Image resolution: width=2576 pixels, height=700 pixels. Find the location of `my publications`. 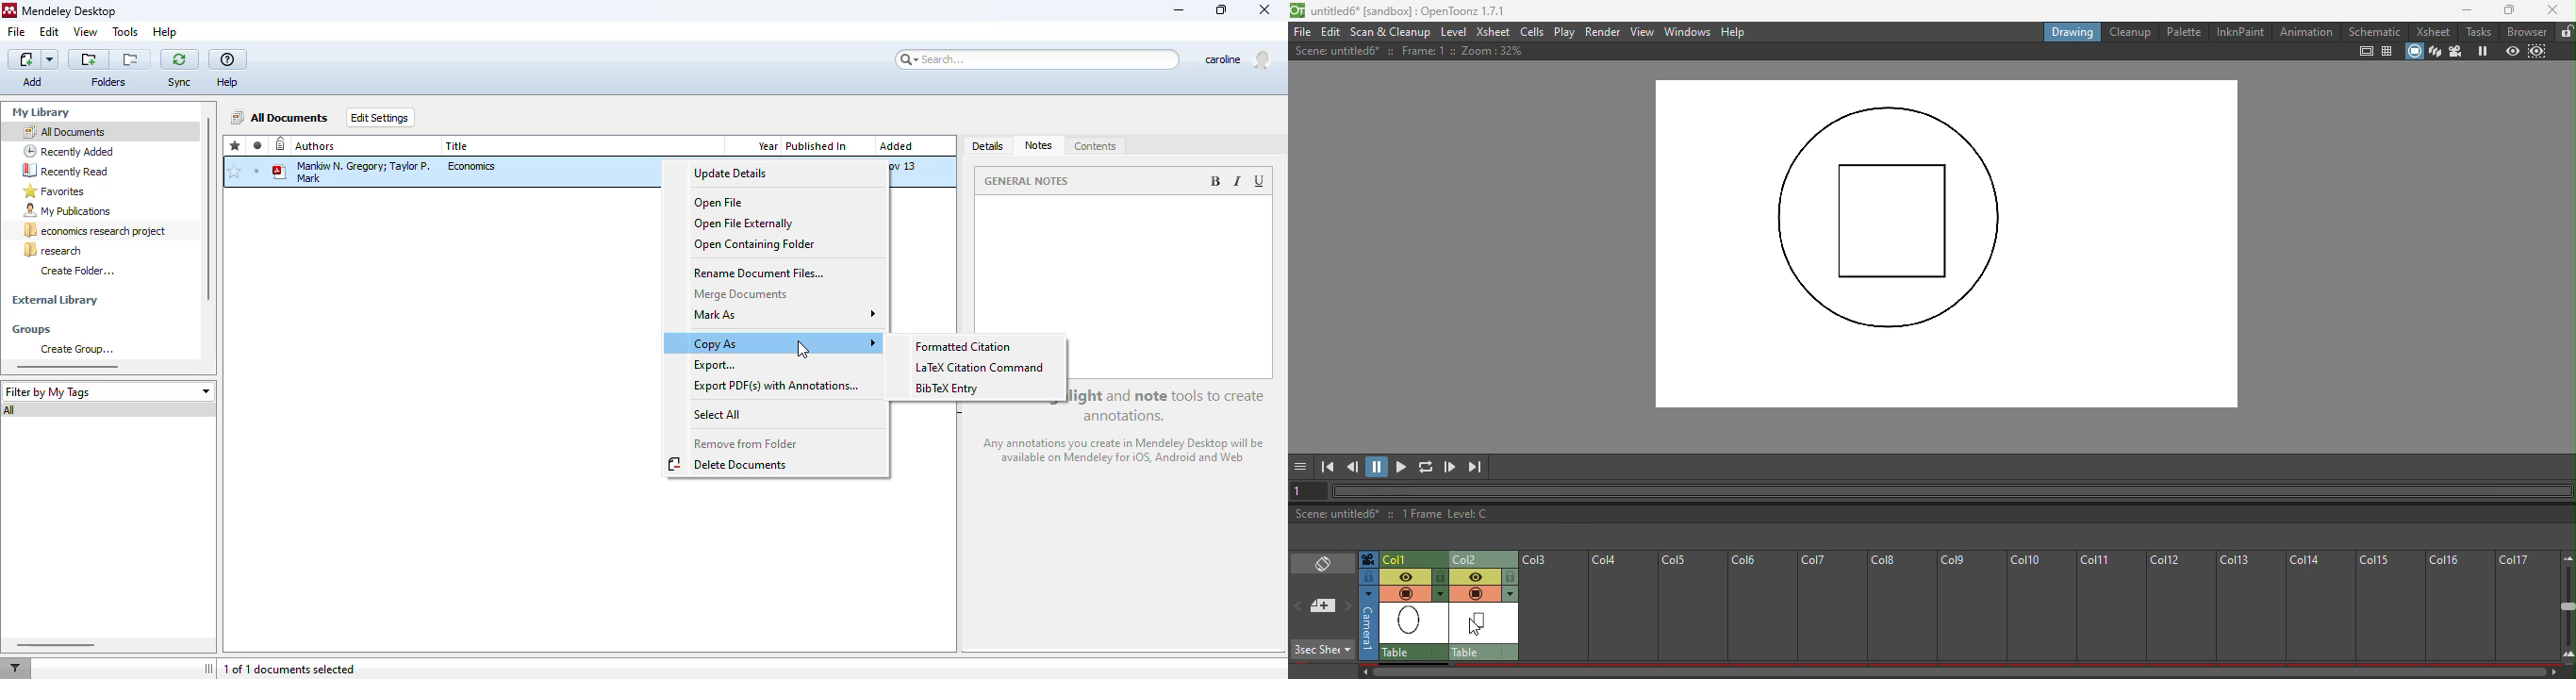

my publications is located at coordinates (68, 211).